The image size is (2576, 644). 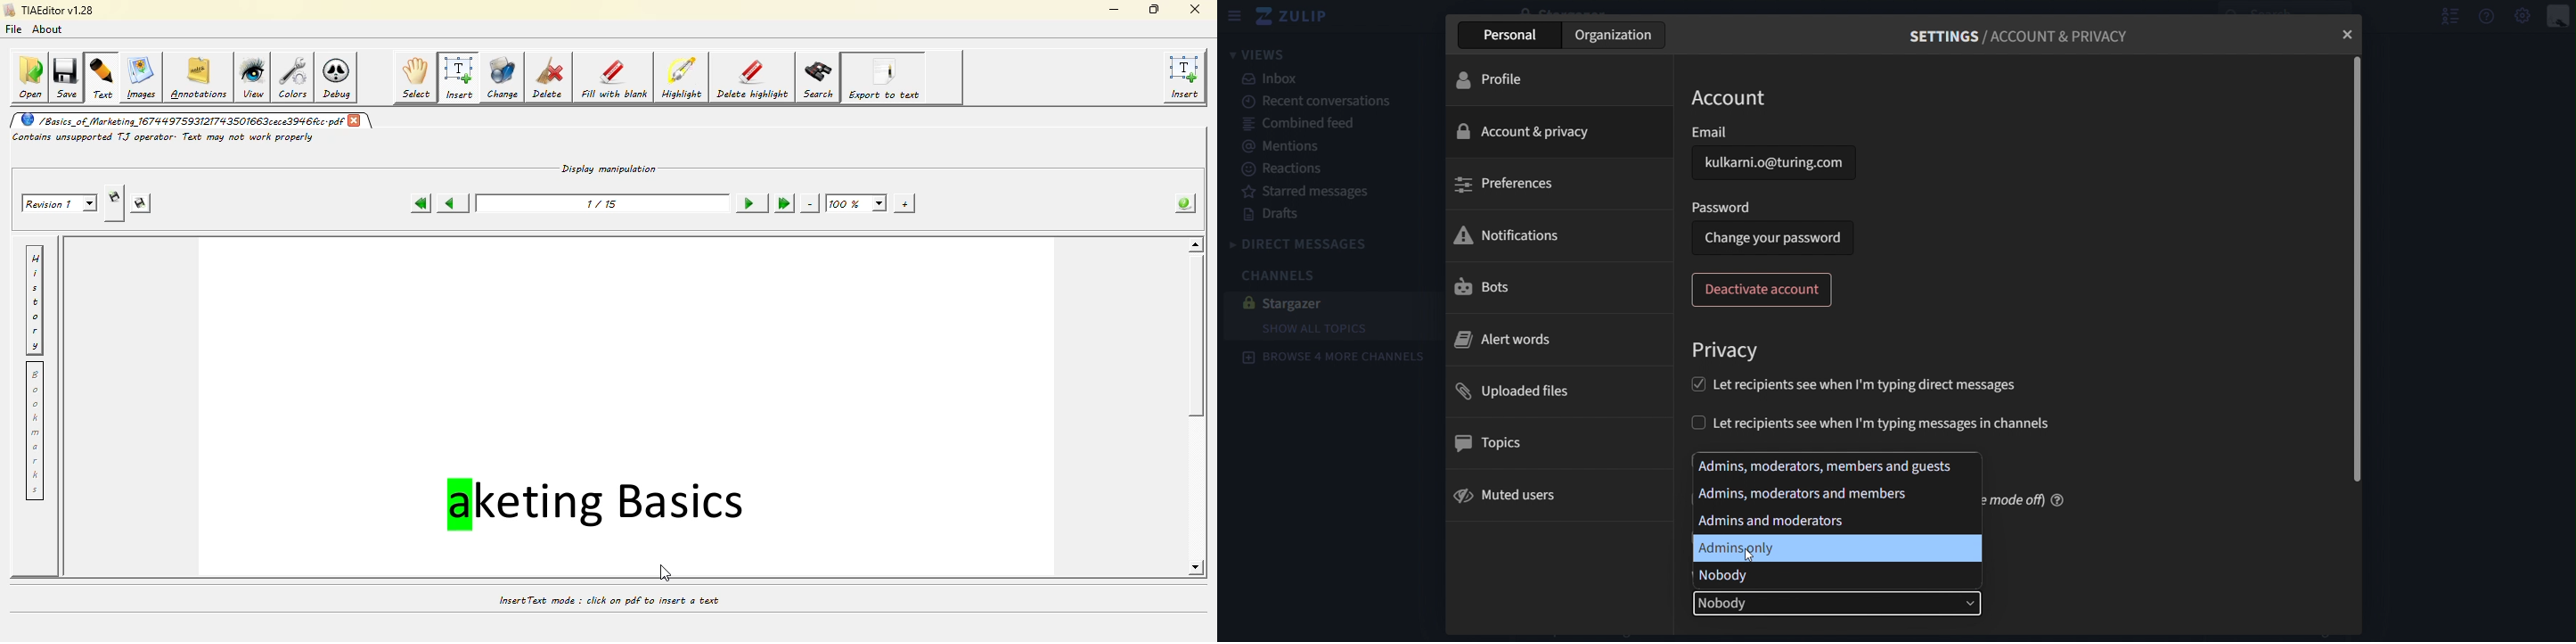 What do you see at coordinates (1313, 192) in the screenshot?
I see `starred messages` at bounding box center [1313, 192].